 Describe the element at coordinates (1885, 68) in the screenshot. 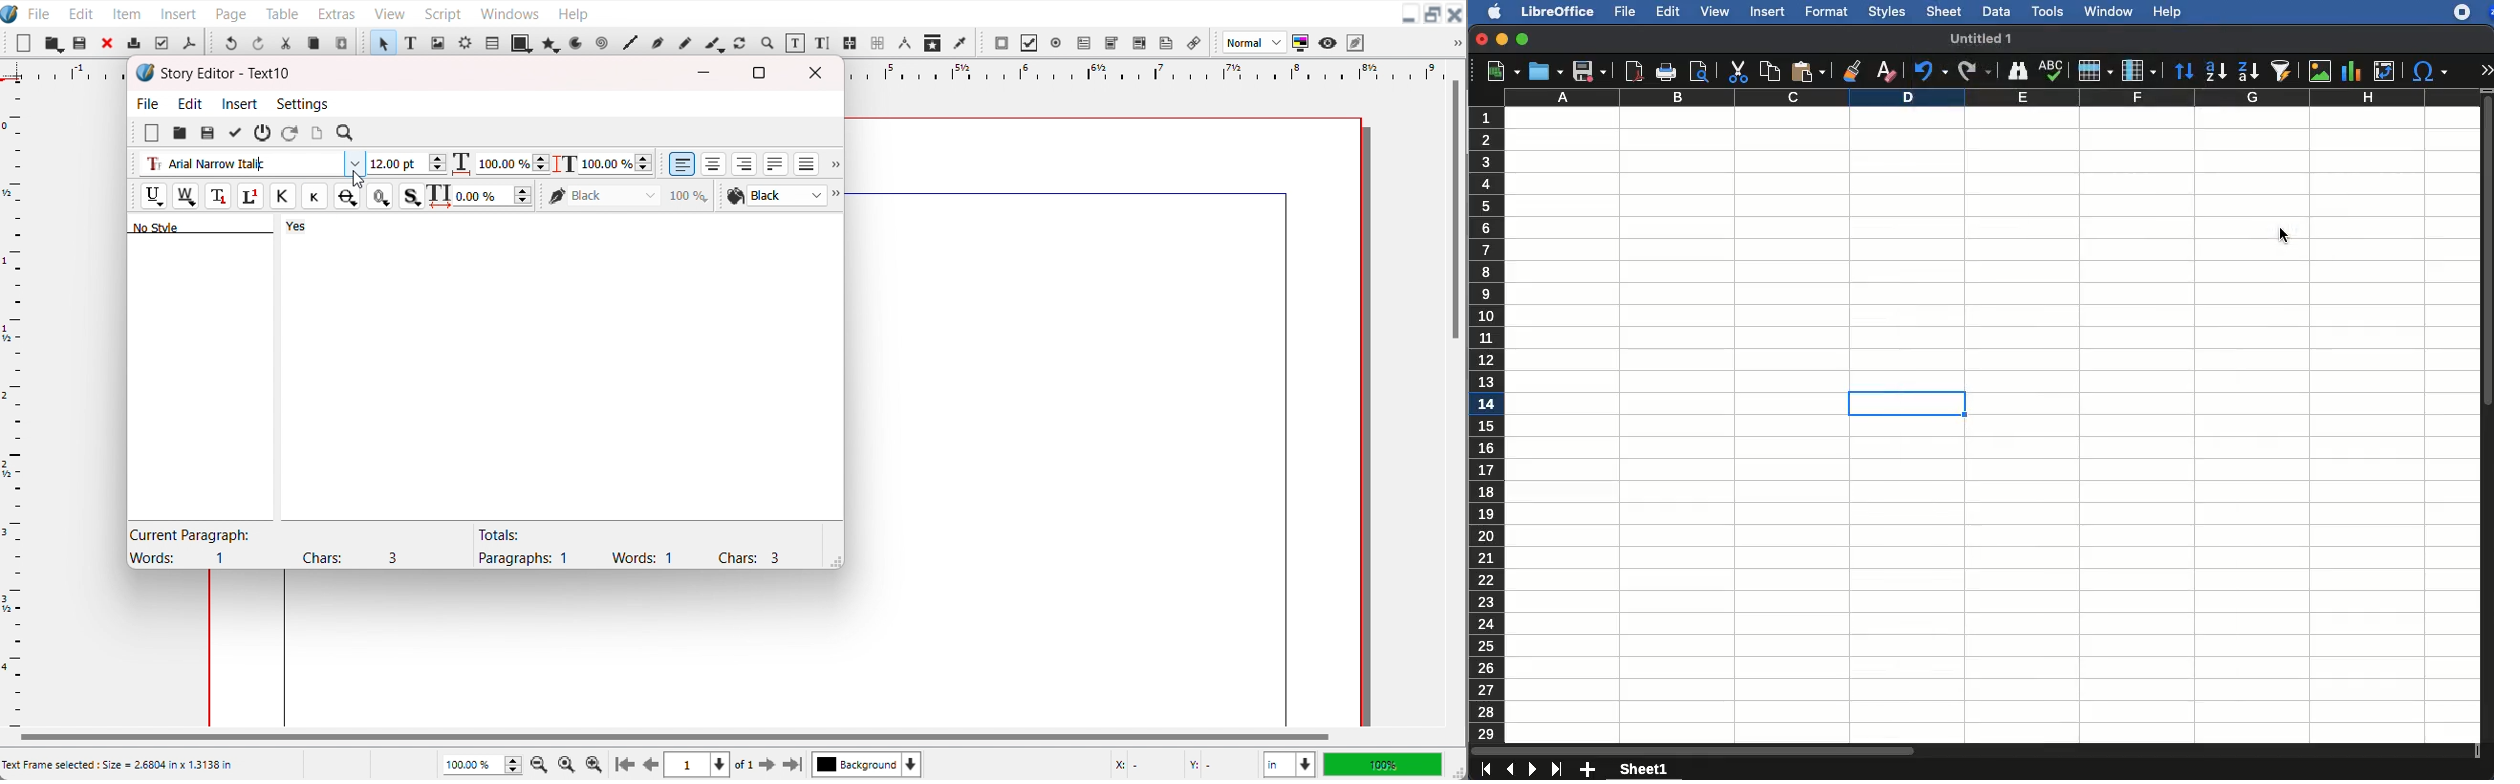

I see `clear formatting` at that location.